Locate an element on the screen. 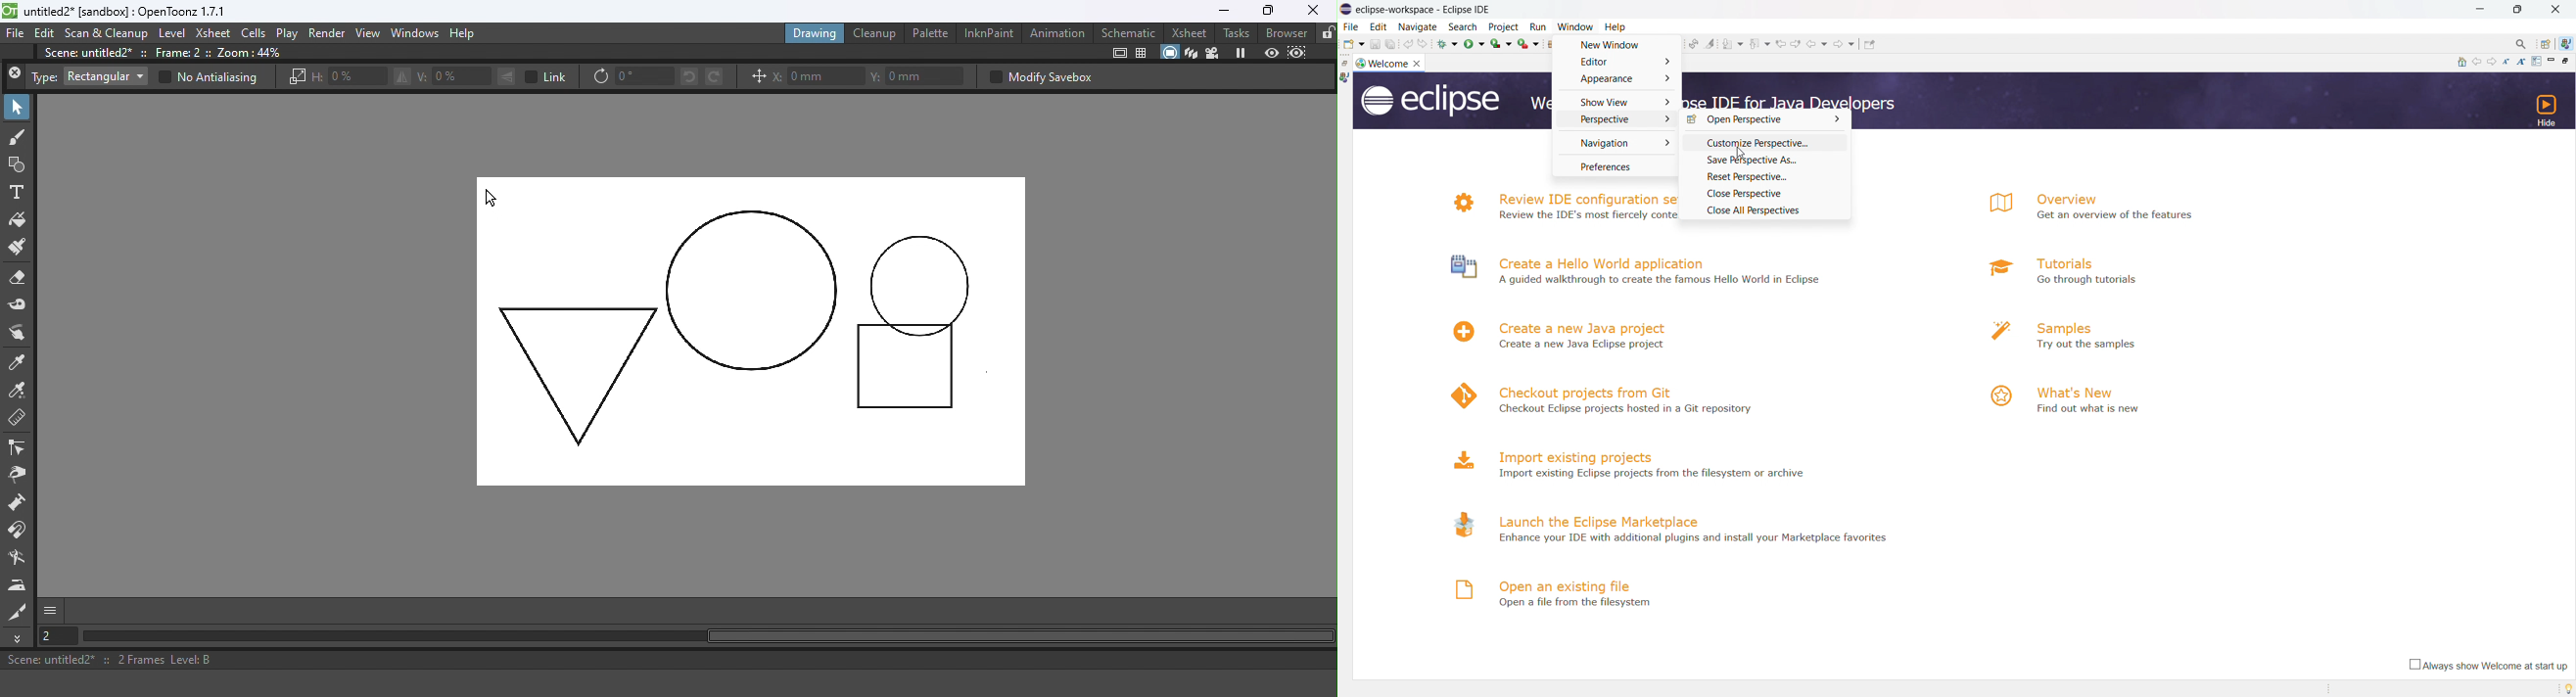  Animation is located at coordinates (1058, 32).